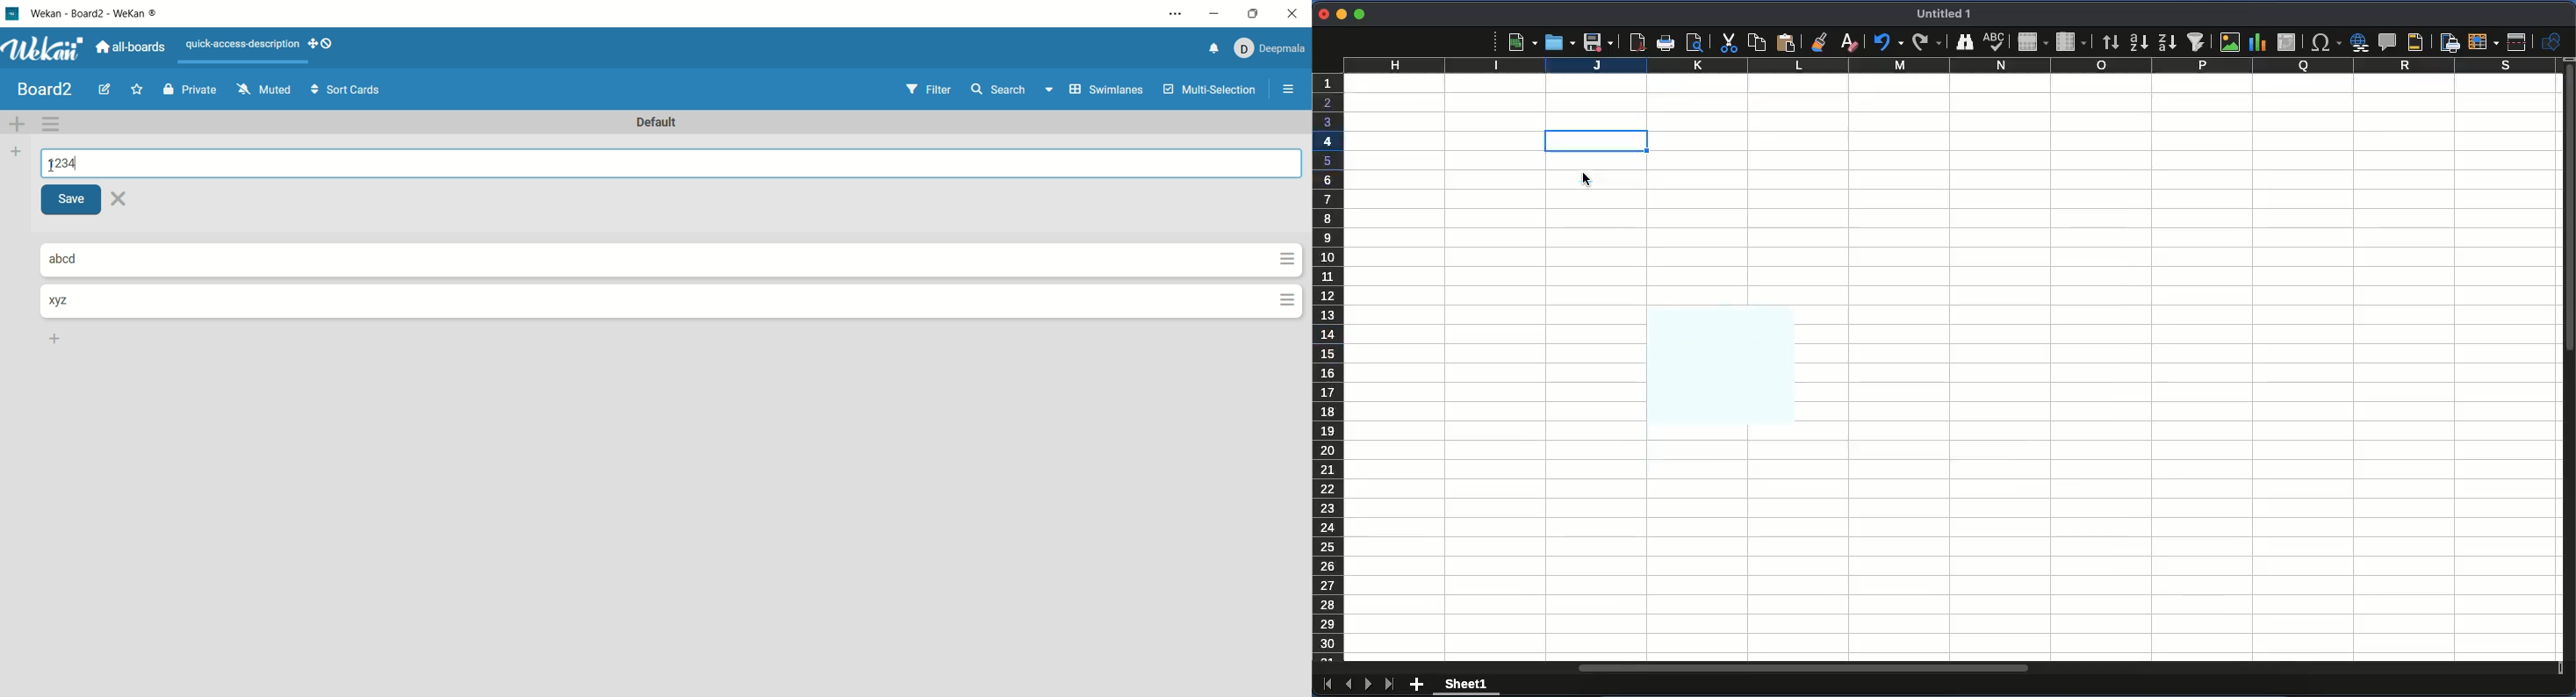  I want to click on cursor, so click(1579, 180).